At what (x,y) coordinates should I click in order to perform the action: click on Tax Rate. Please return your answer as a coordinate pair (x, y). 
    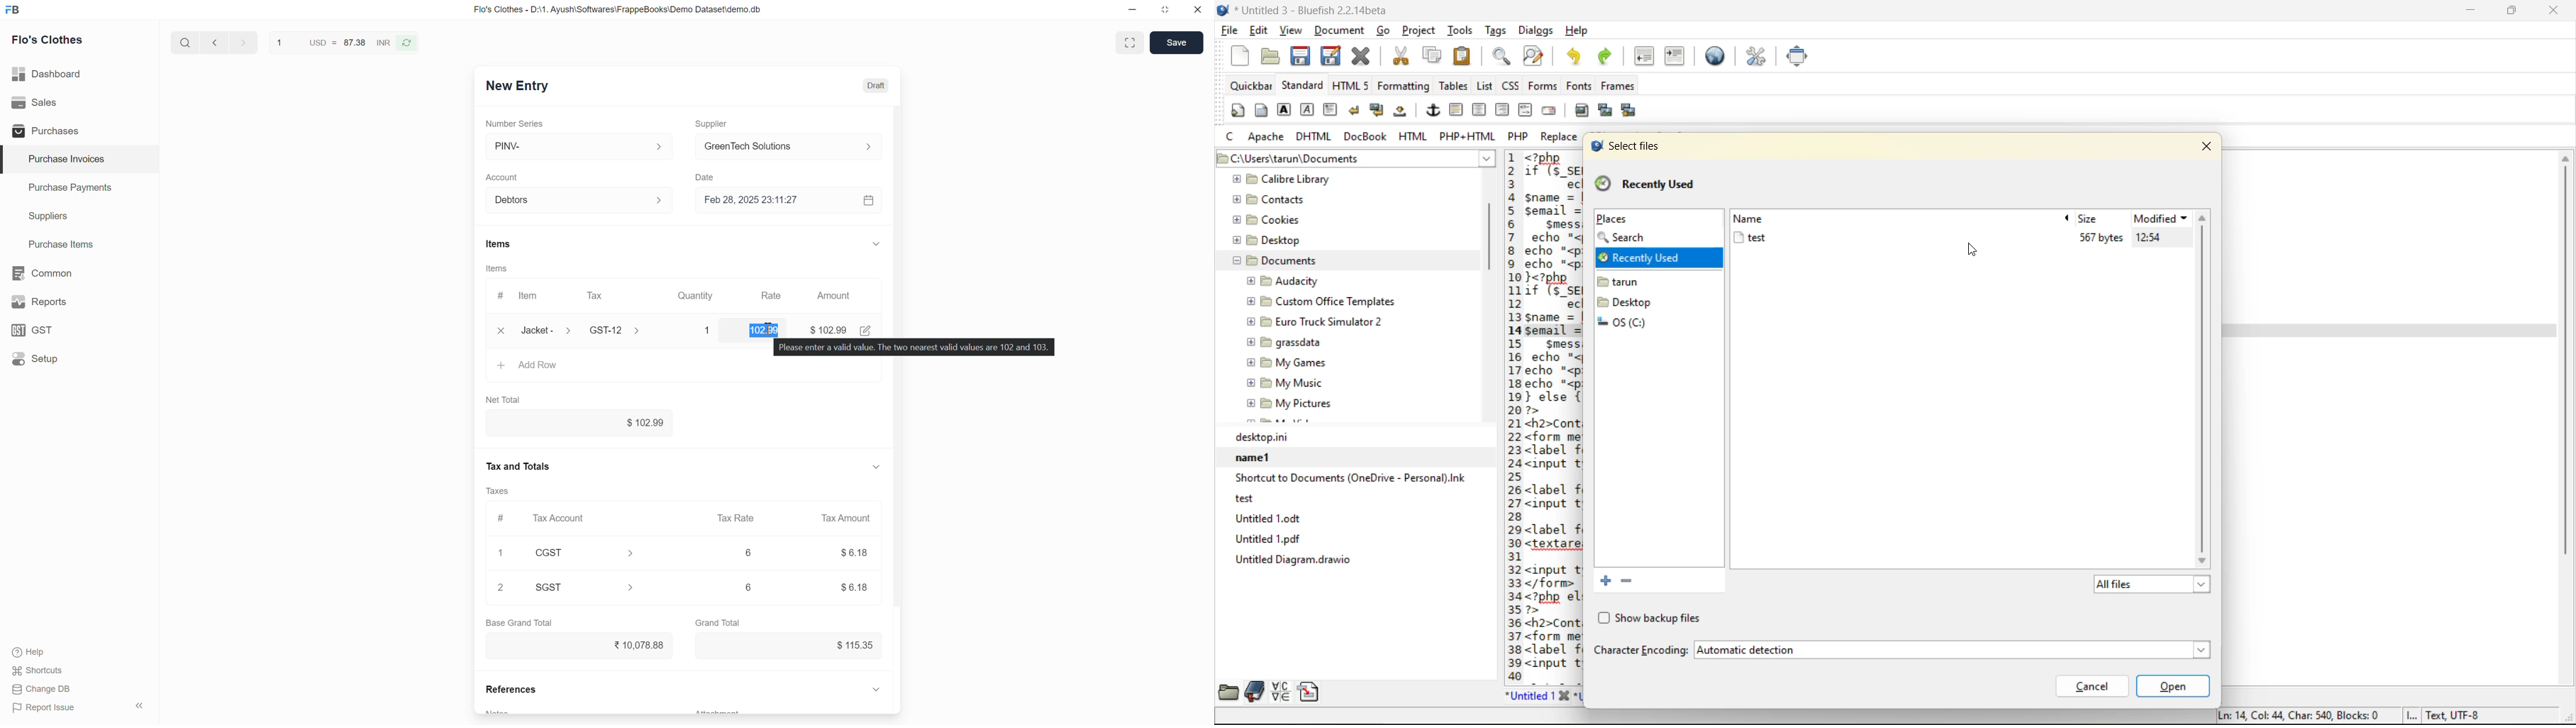
    Looking at the image, I should click on (736, 518).